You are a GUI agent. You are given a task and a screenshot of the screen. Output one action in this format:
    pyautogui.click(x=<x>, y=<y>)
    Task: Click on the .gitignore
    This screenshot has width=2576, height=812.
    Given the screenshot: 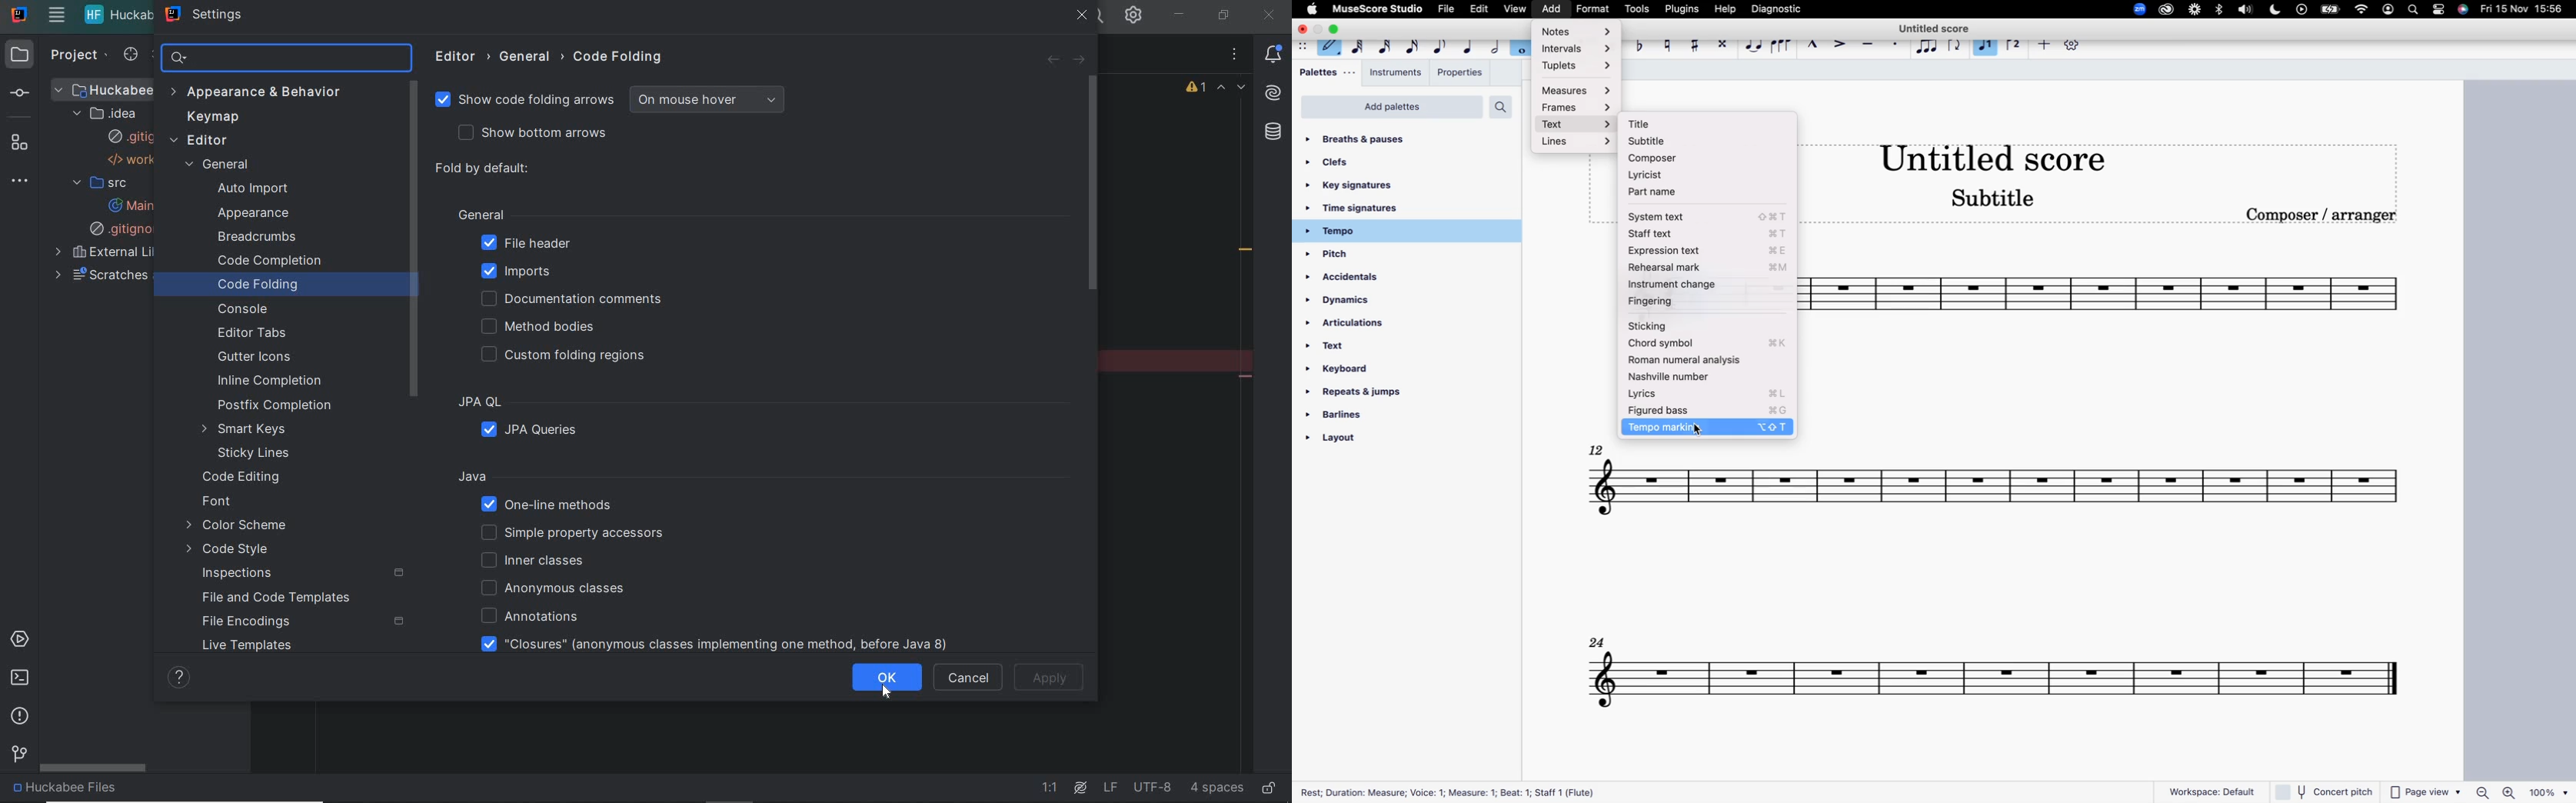 What is the action you would take?
    pyautogui.click(x=130, y=229)
    